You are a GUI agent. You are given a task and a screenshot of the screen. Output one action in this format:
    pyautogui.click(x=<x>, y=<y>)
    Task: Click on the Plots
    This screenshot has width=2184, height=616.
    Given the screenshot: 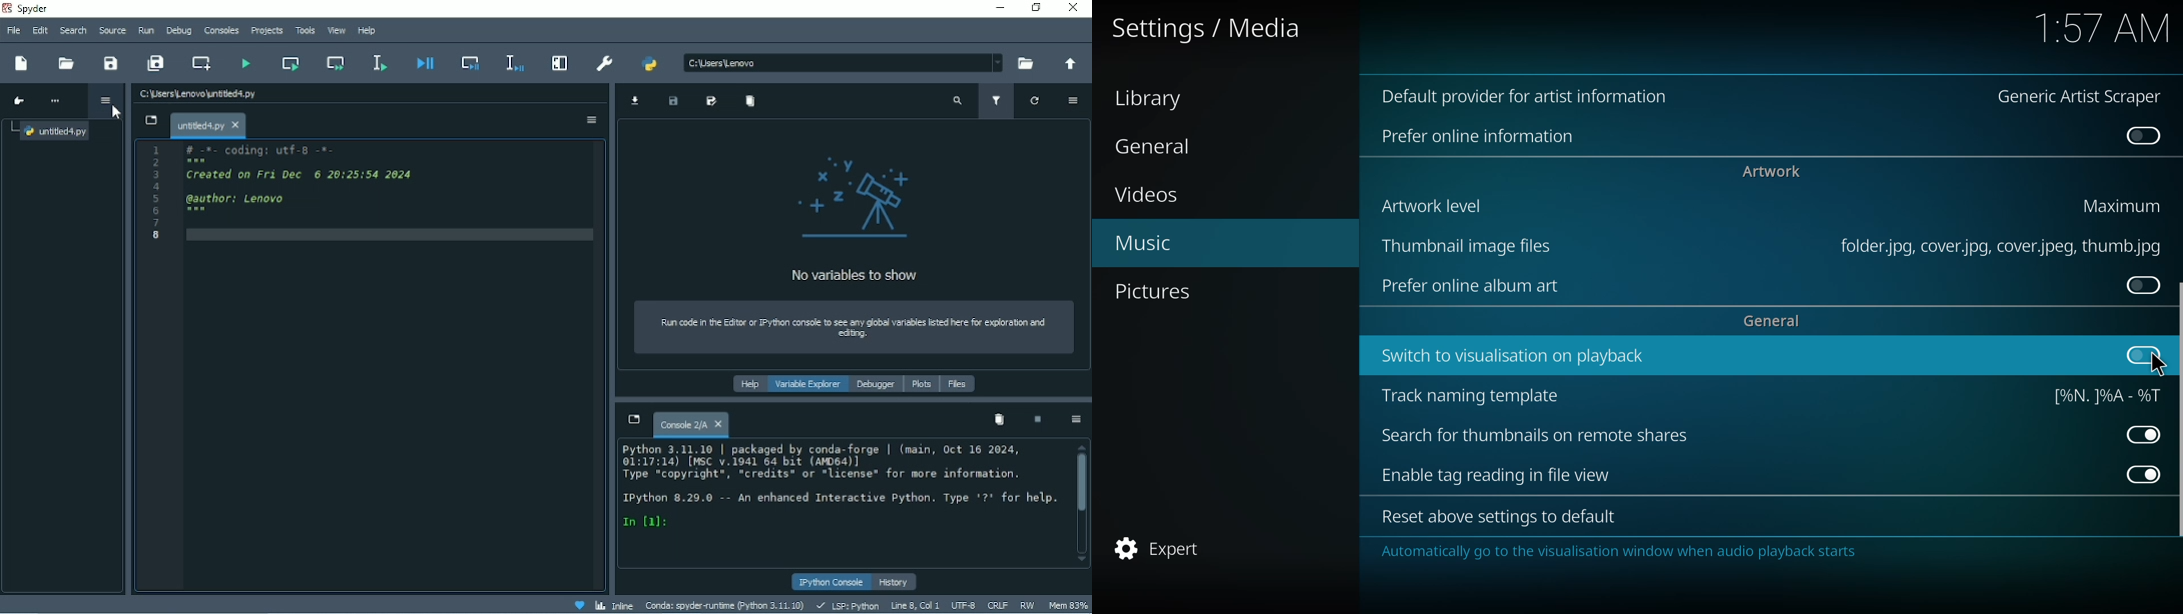 What is the action you would take?
    pyautogui.click(x=923, y=386)
    